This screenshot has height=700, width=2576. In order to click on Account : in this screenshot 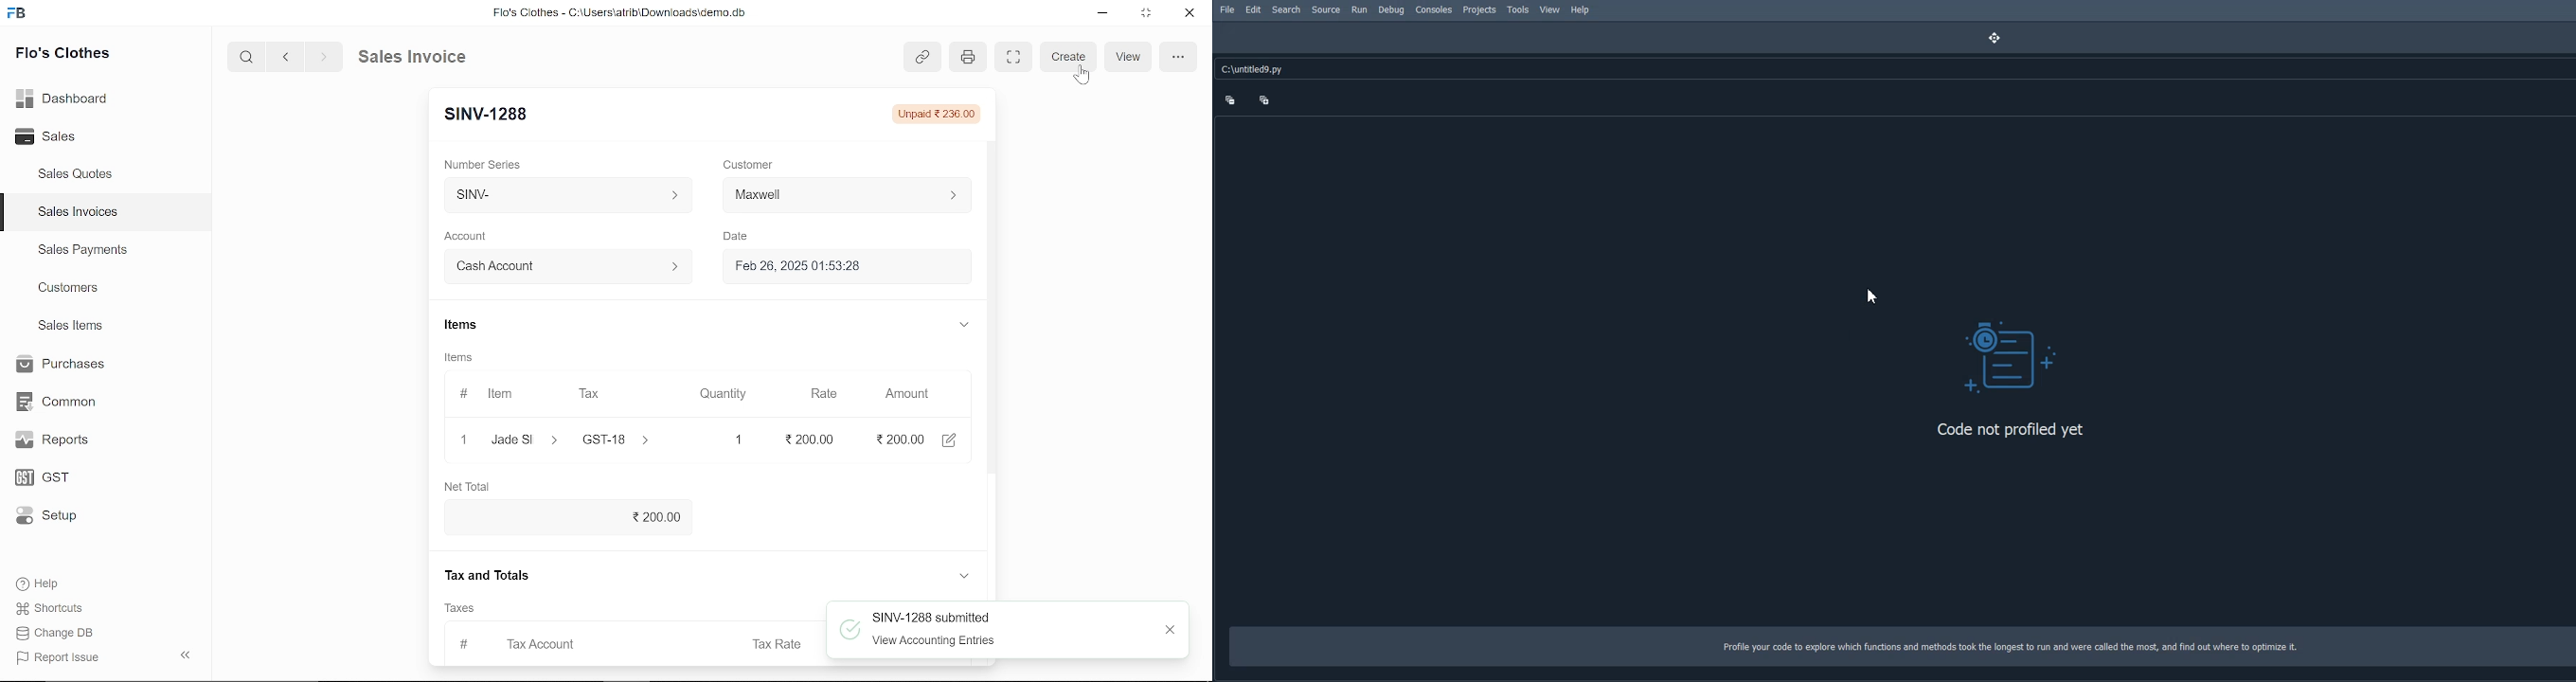, I will do `click(566, 265)`.